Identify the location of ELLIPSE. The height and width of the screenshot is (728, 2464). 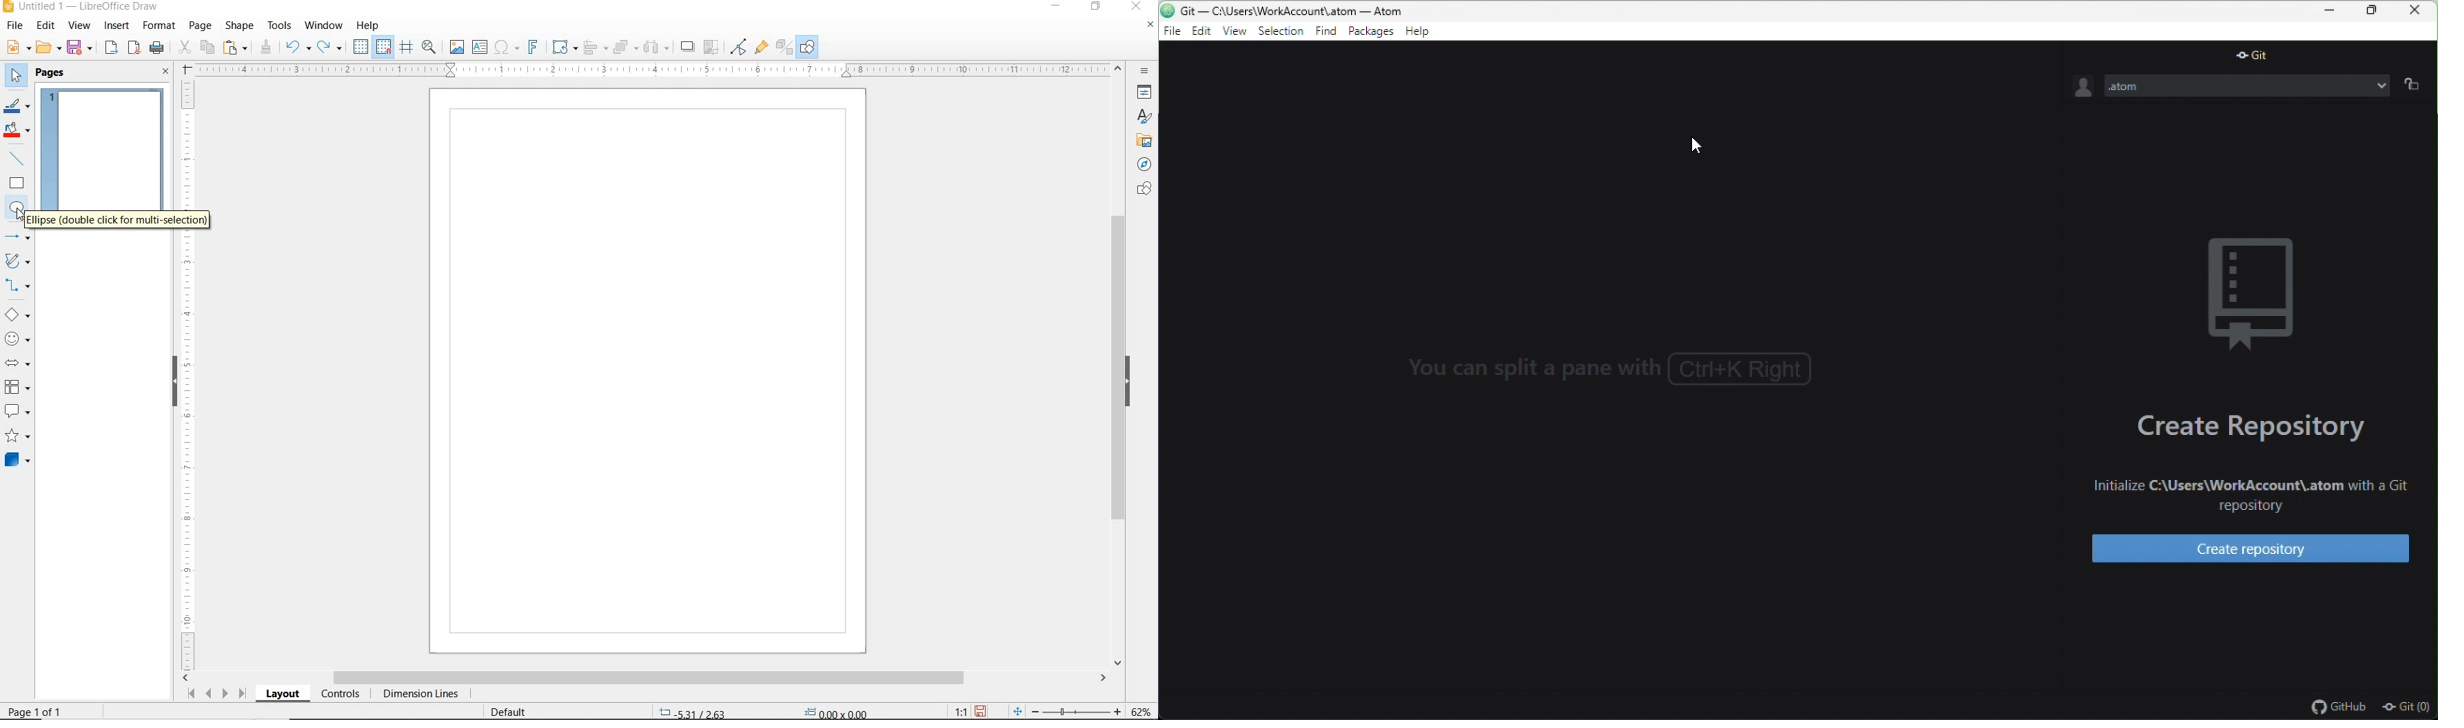
(17, 208).